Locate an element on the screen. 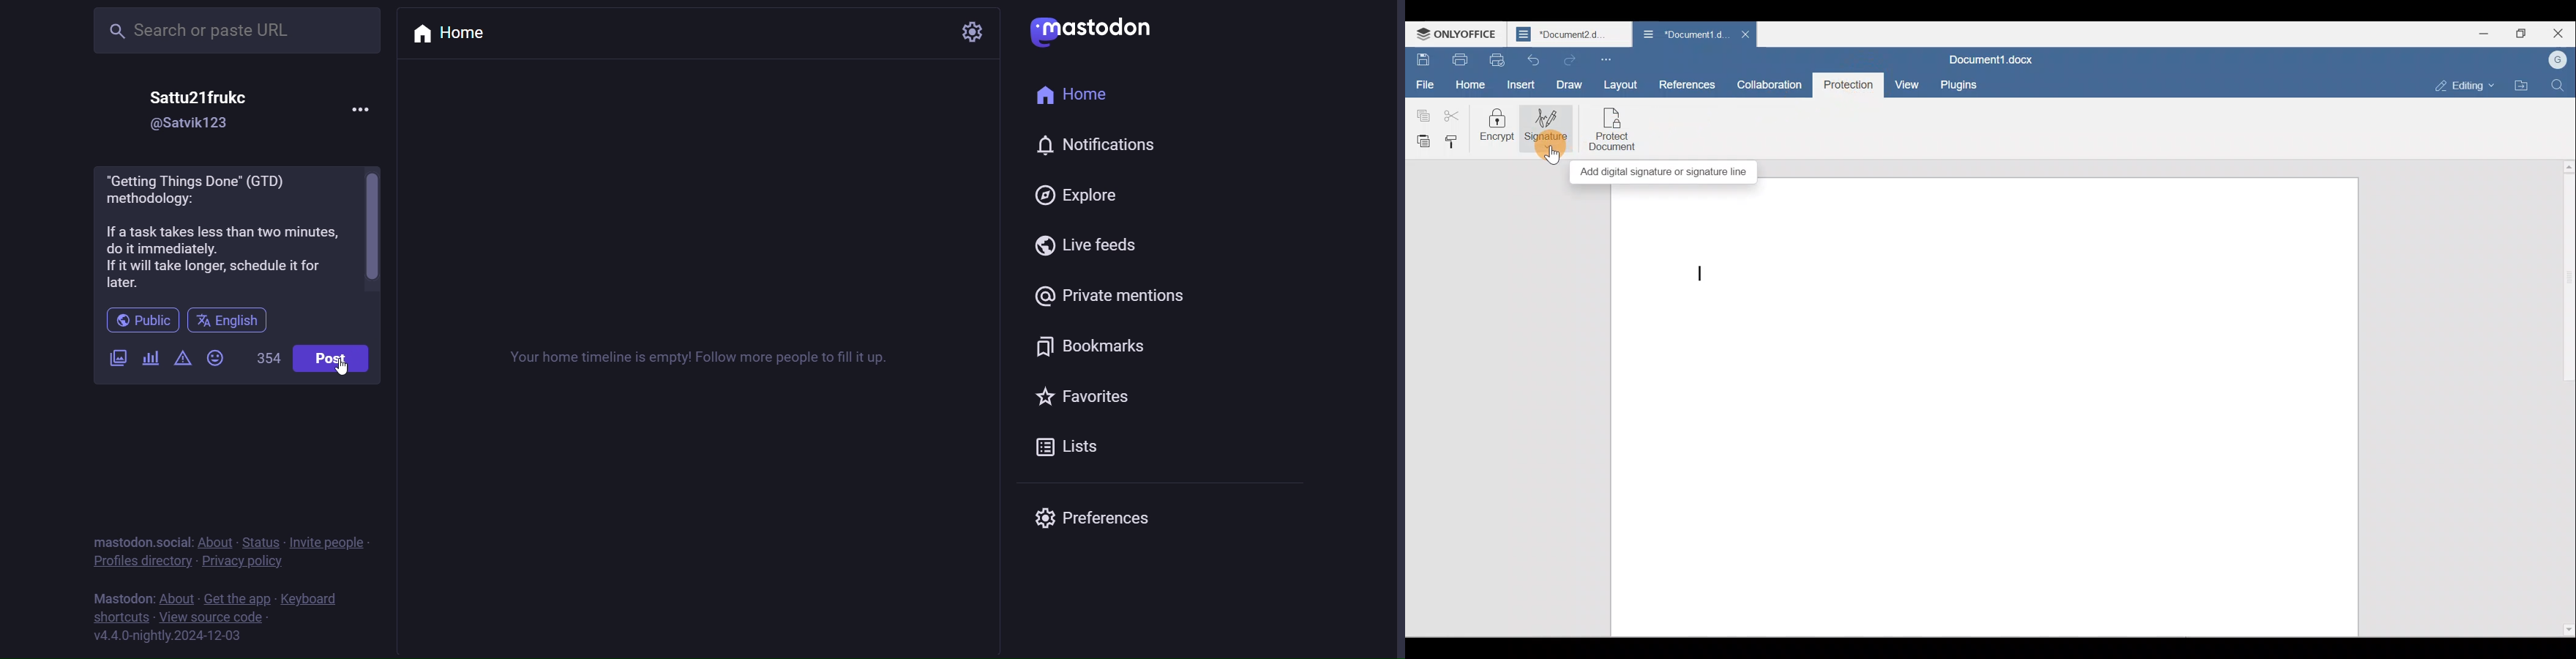  more is located at coordinates (369, 109).